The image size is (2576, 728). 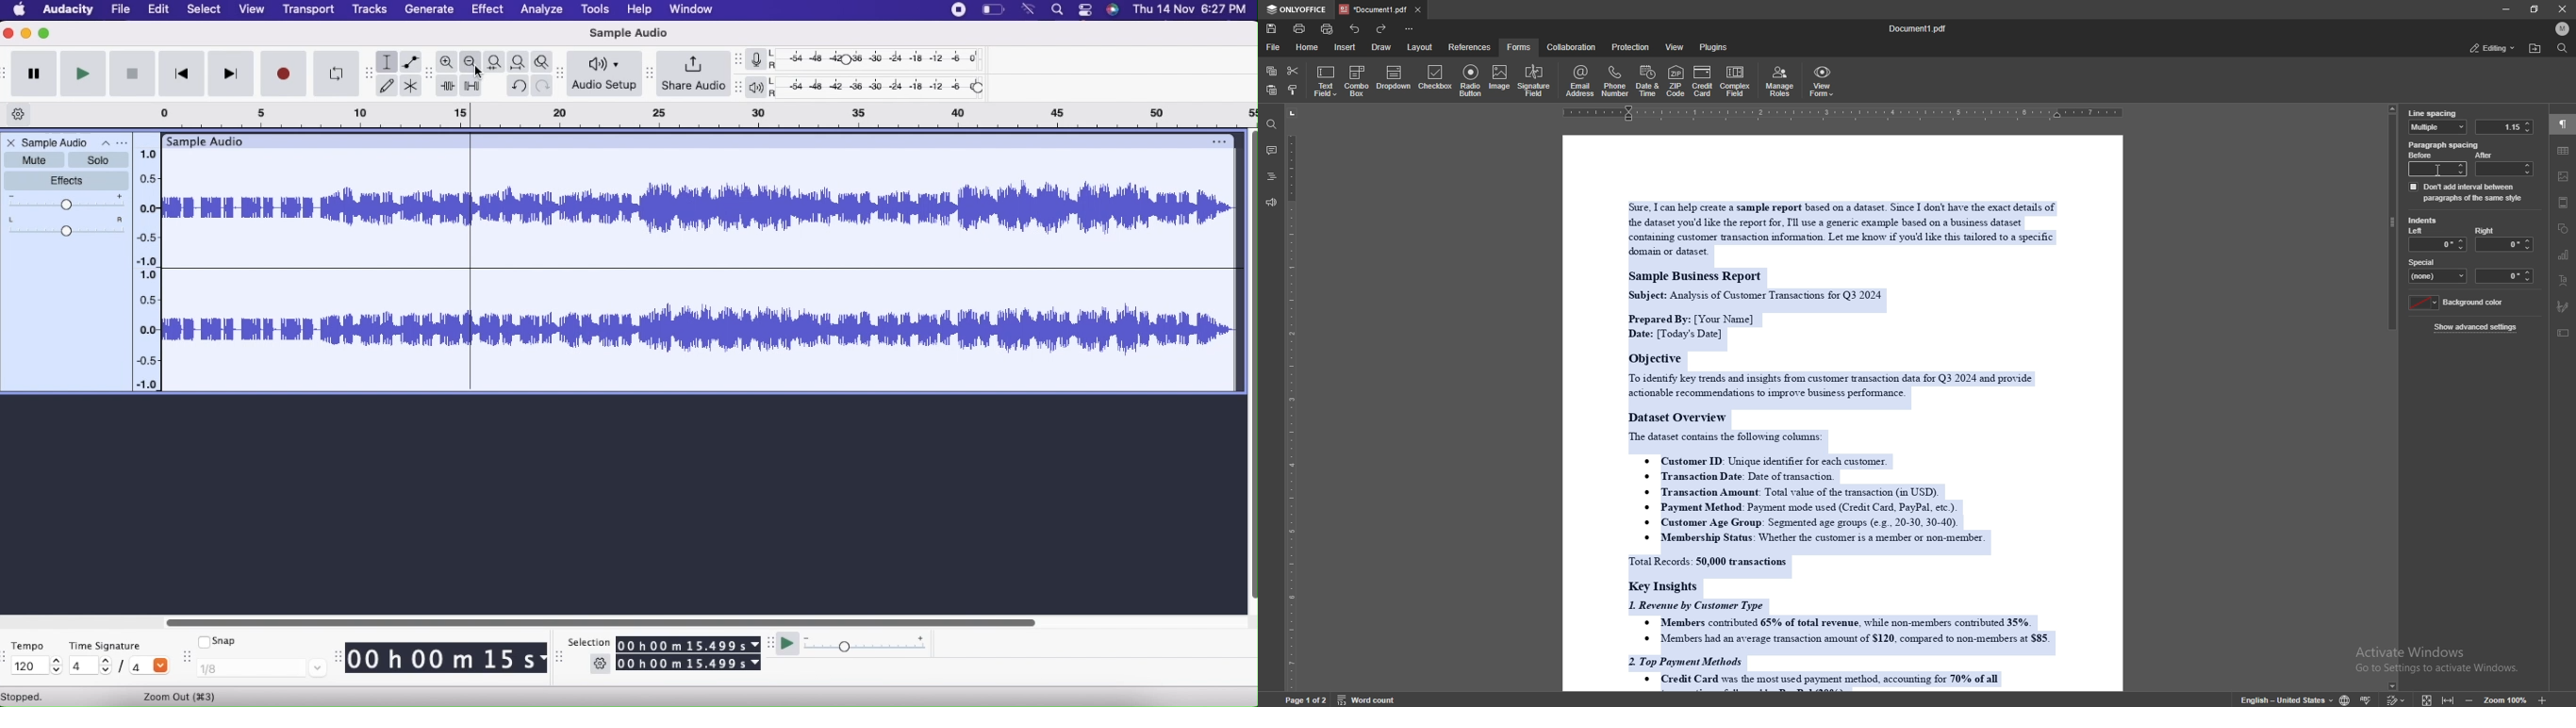 What do you see at coordinates (2505, 276) in the screenshot?
I see `indent space` at bounding box center [2505, 276].